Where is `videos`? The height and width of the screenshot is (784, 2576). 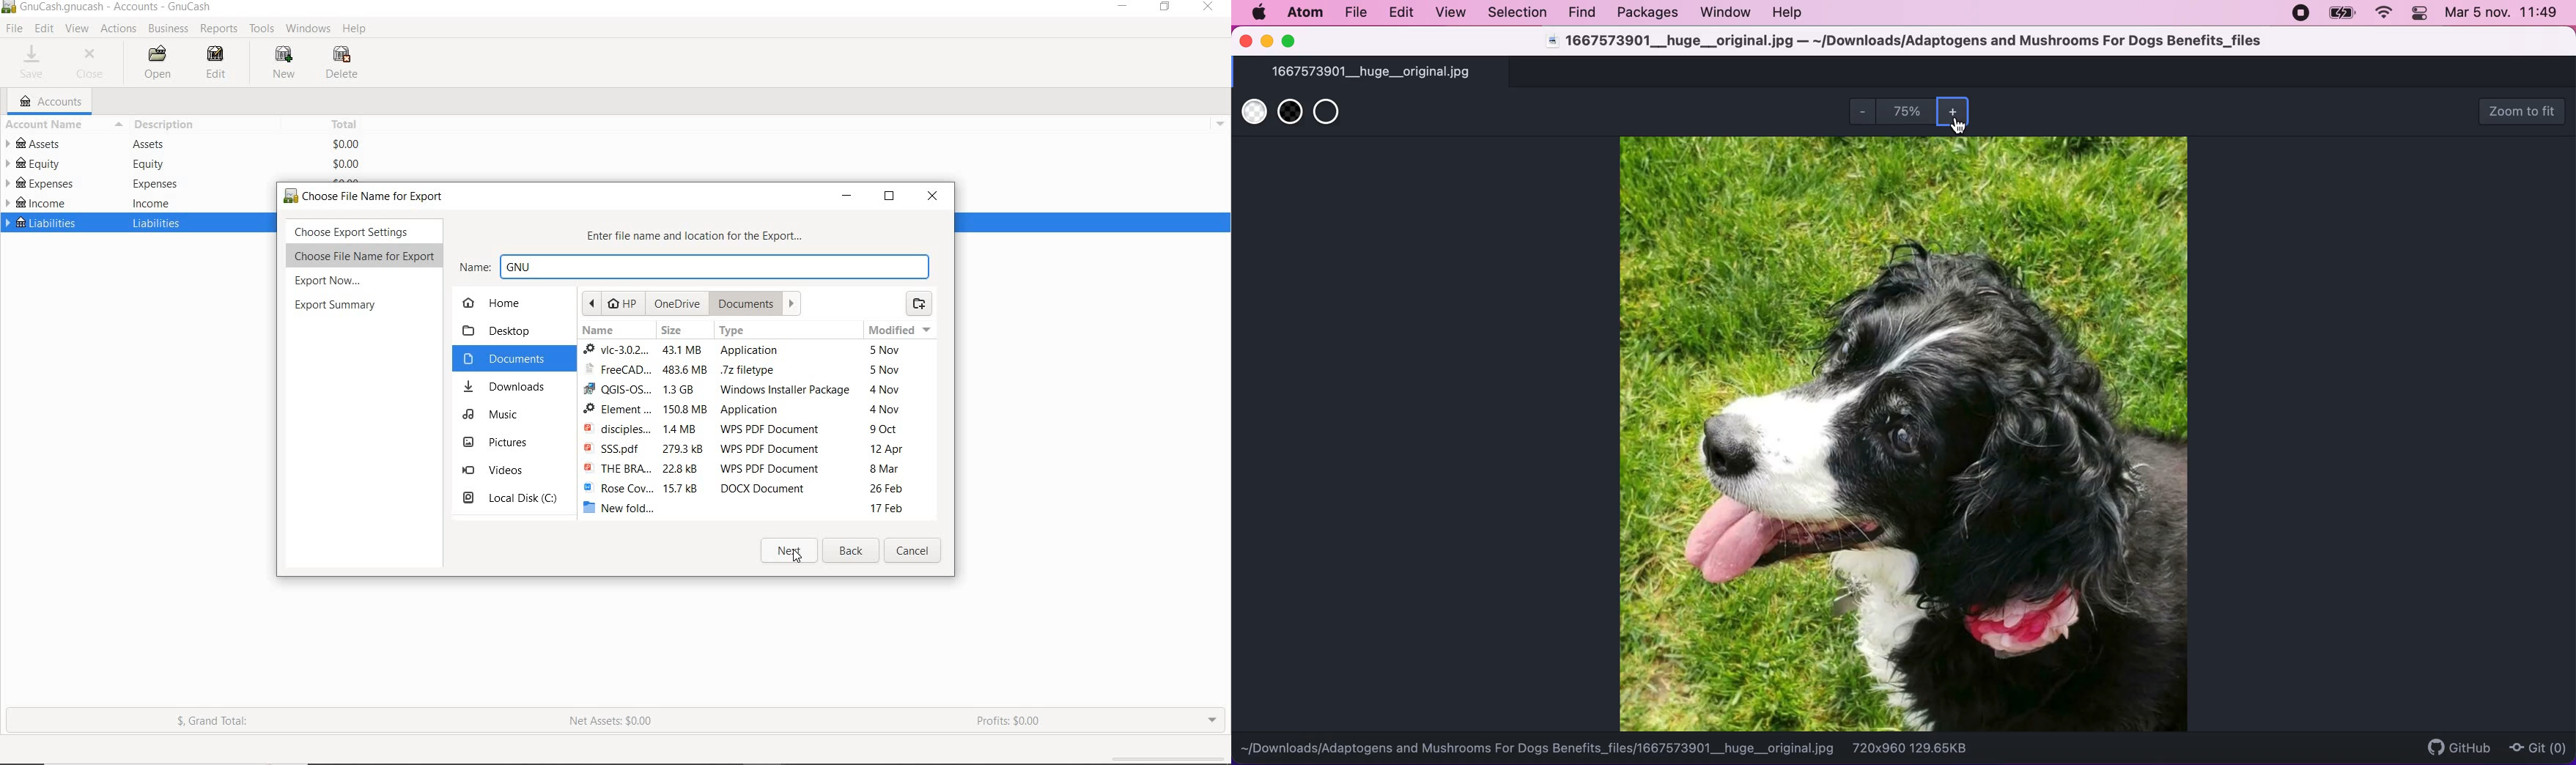 videos is located at coordinates (499, 470).